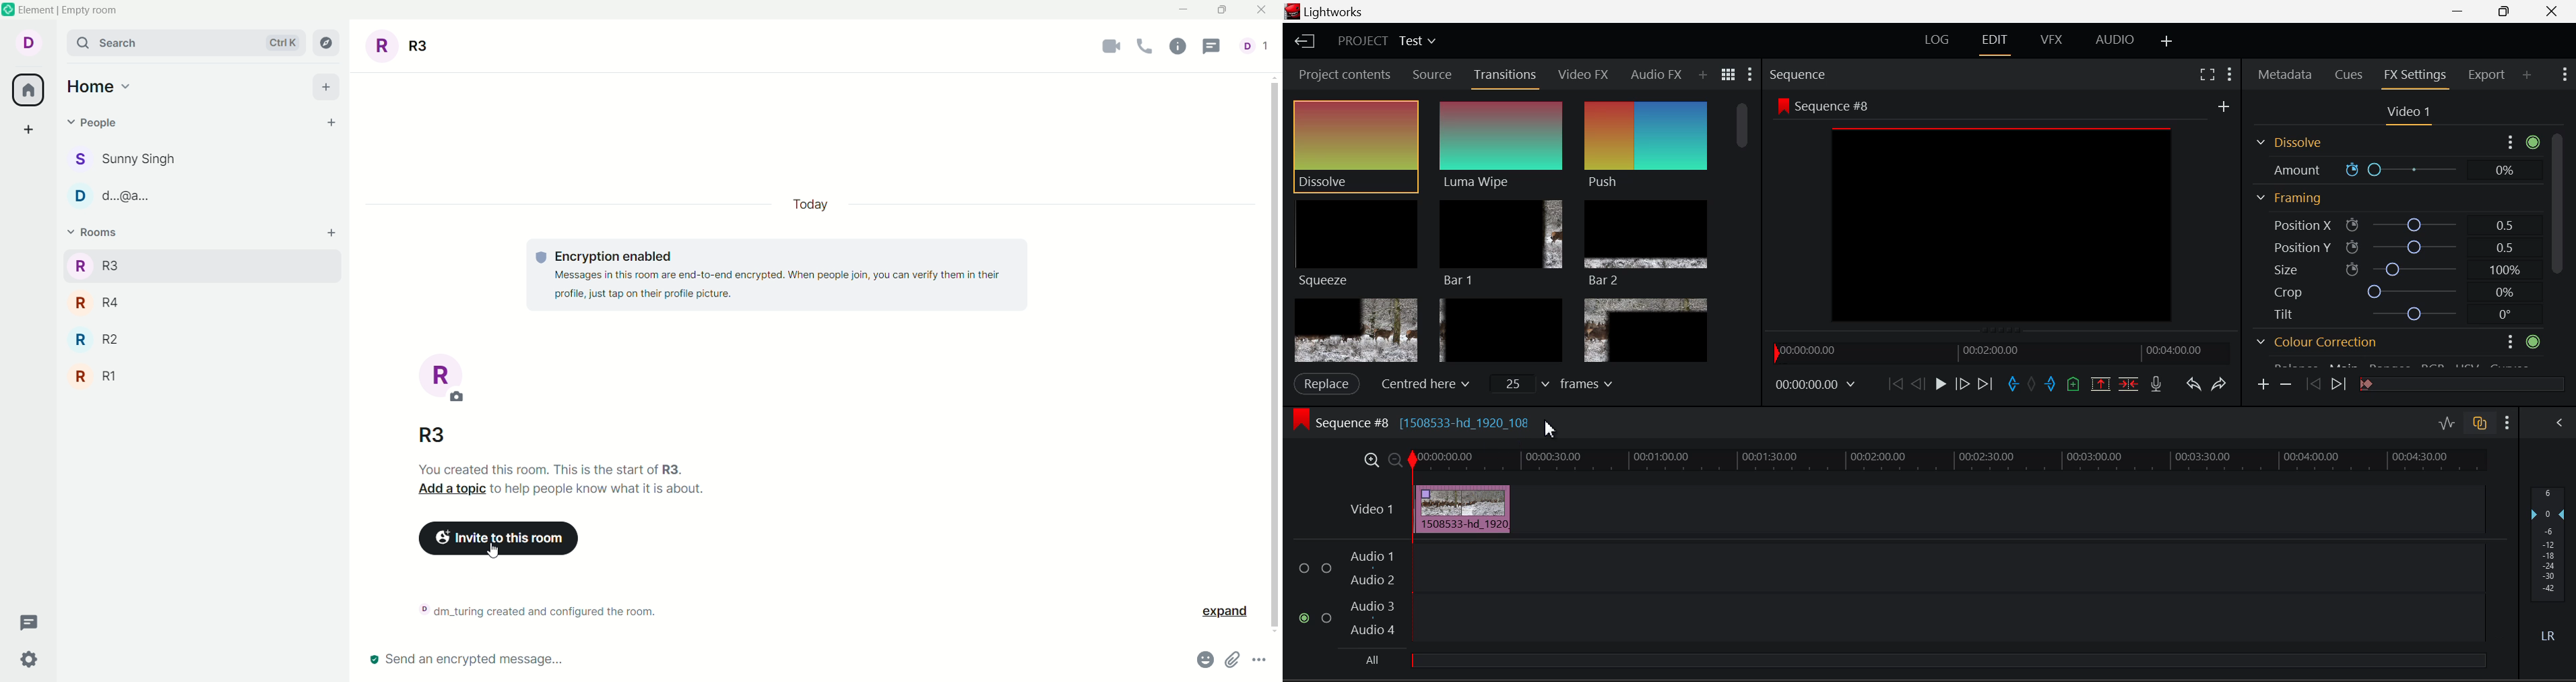  Describe the element at coordinates (499, 552) in the screenshot. I see `pointer cursor` at that location.